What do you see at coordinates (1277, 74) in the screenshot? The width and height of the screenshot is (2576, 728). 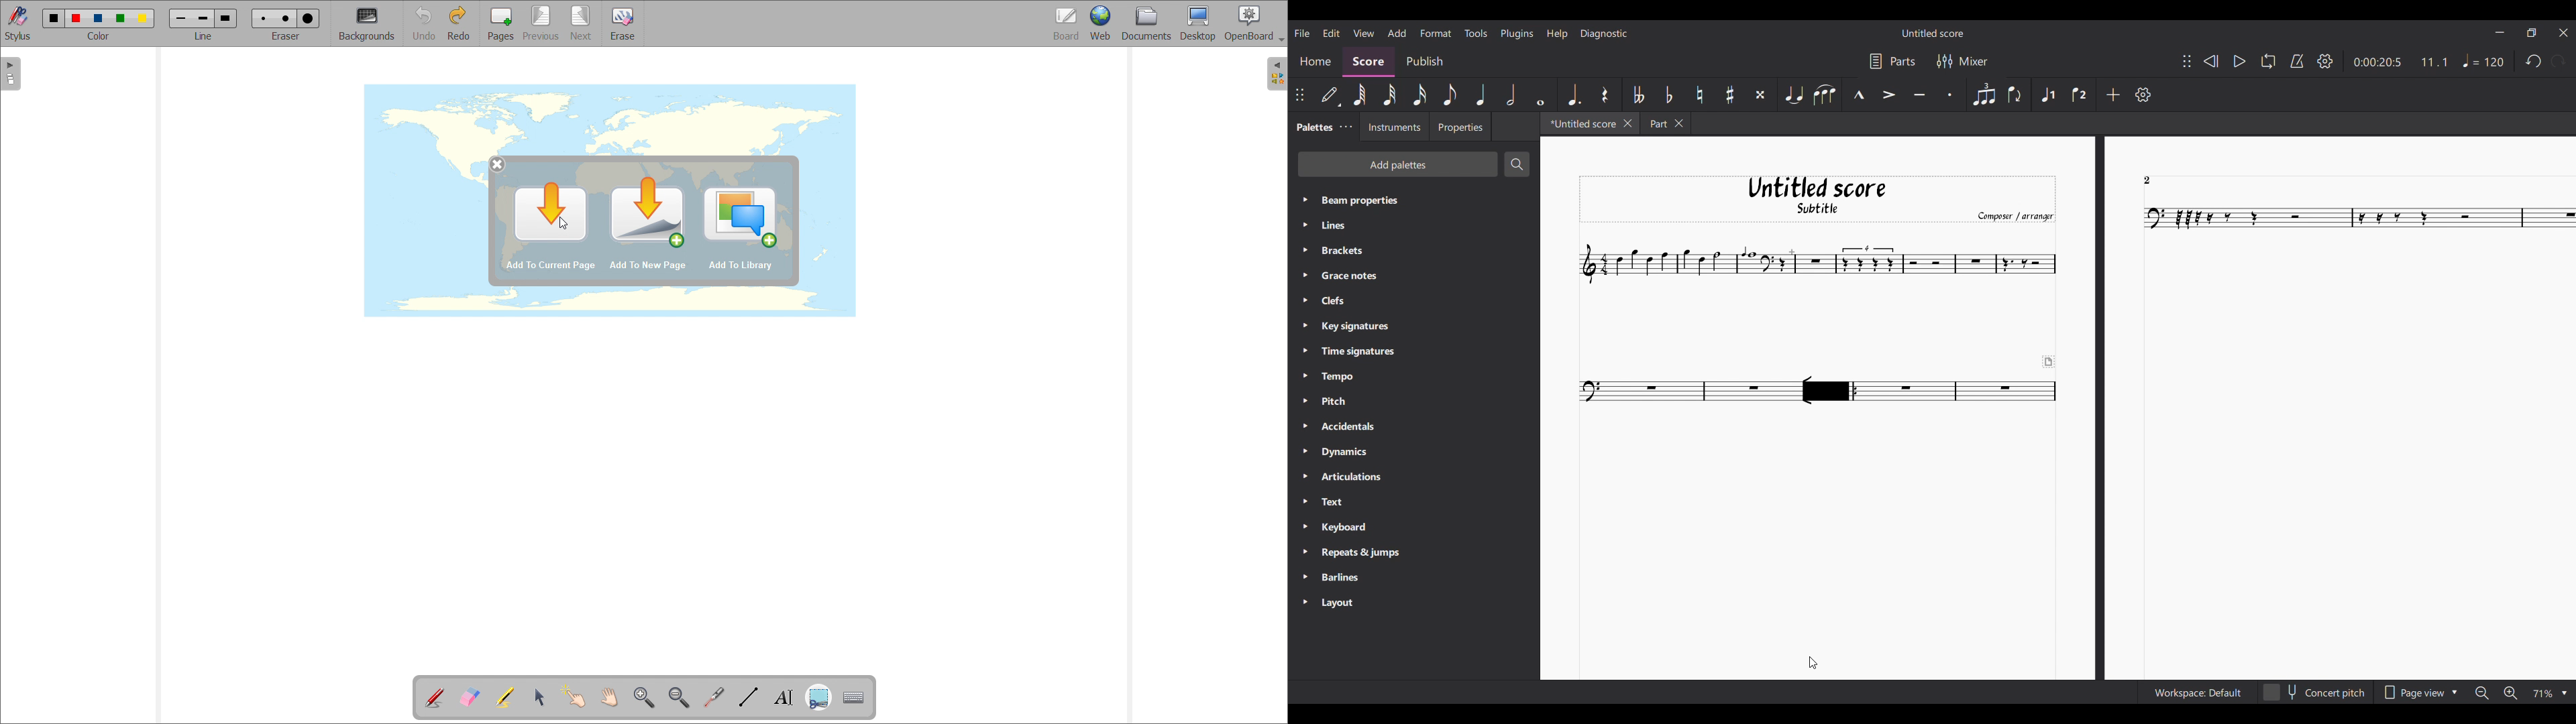 I see `open folder view` at bounding box center [1277, 74].